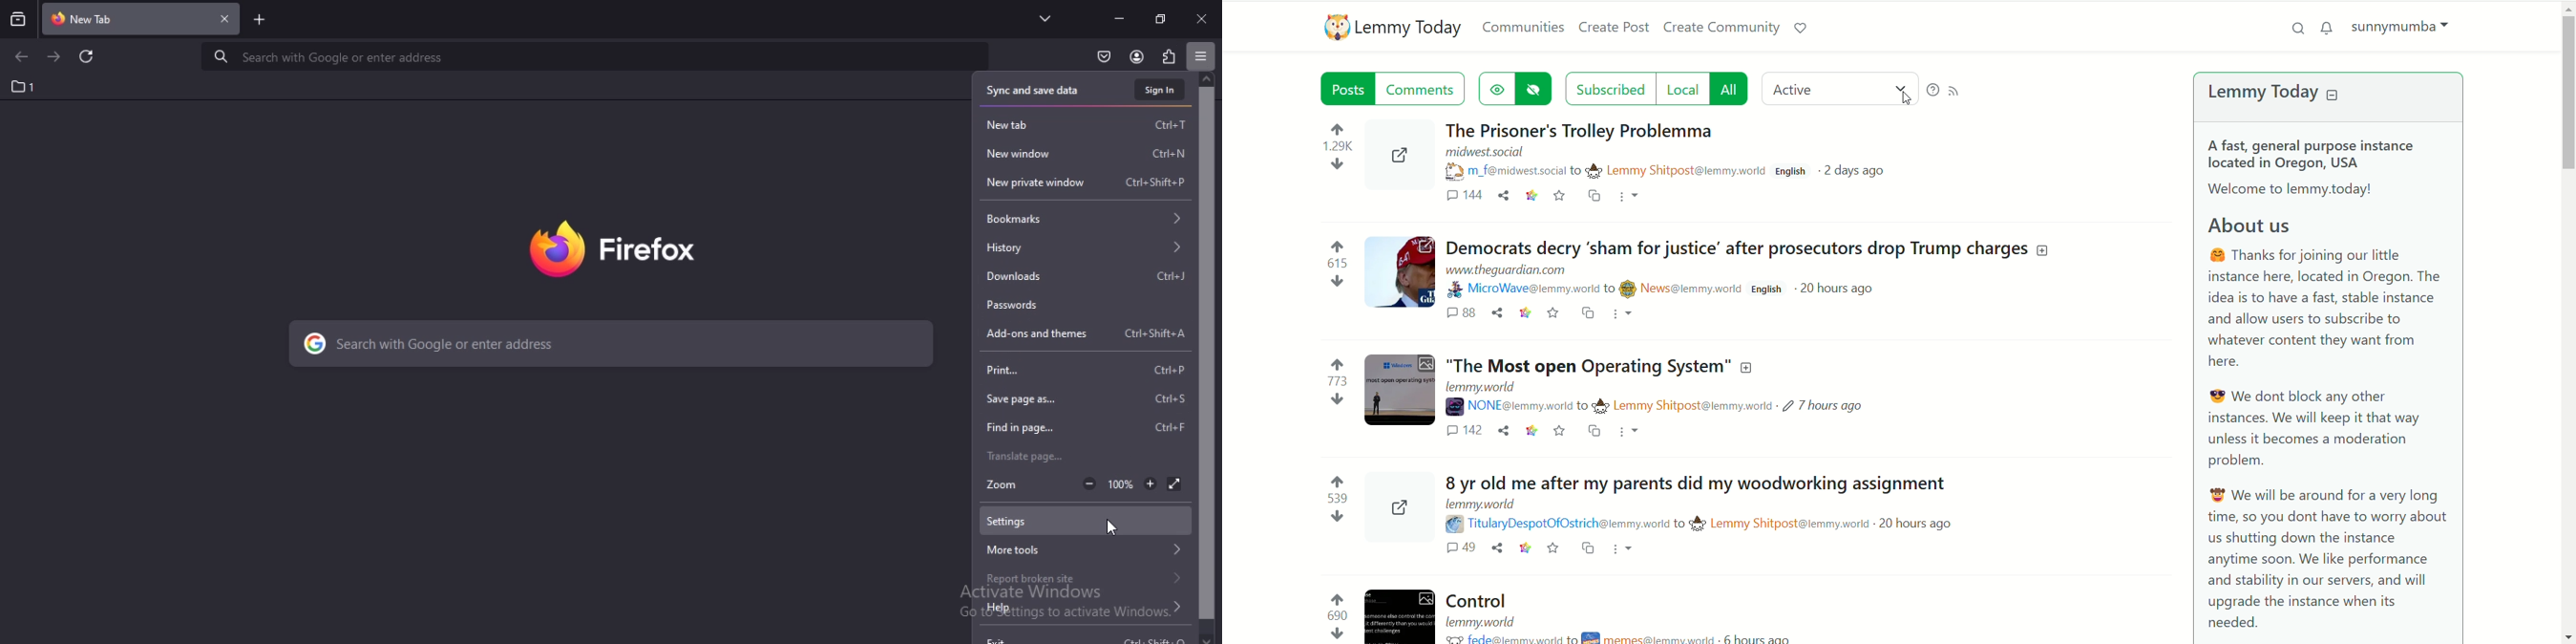 The image size is (2576, 644). What do you see at coordinates (1331, 615) in the screenshot?
I see `votes` at bounding box center [1331, 615].